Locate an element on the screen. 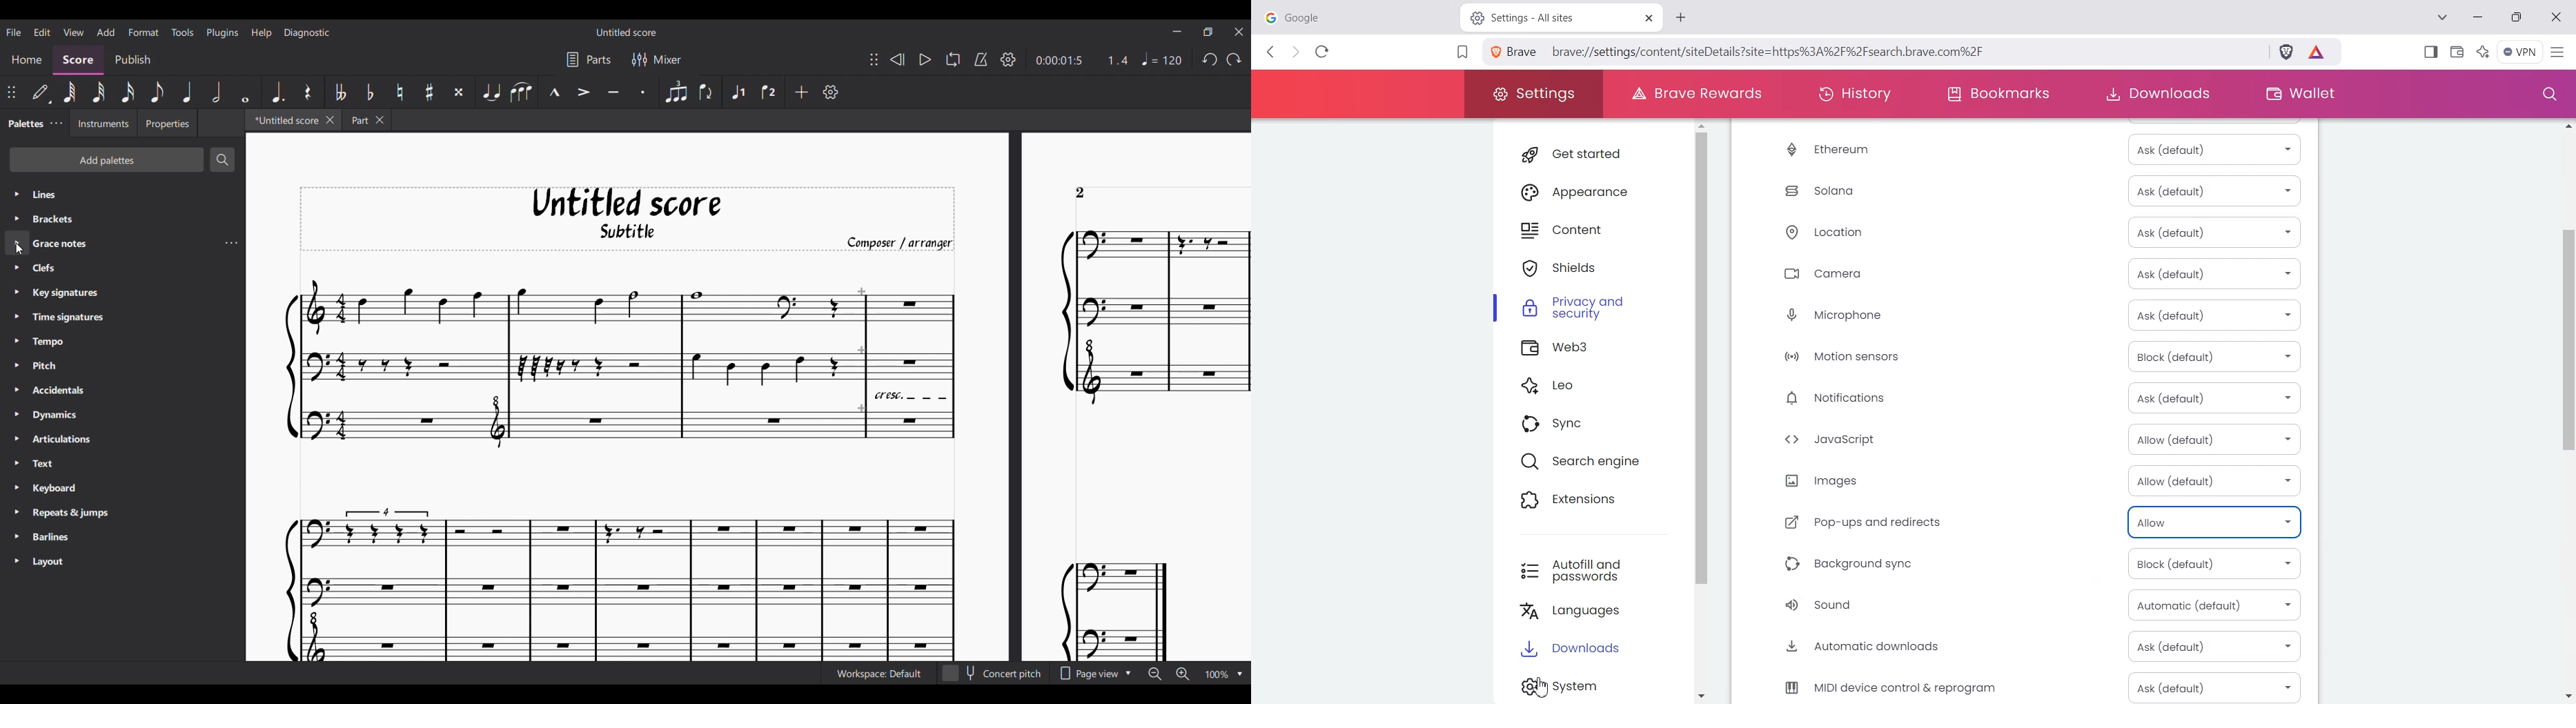  Show interface in a smaller tab is located at coordinates (1208, 32).